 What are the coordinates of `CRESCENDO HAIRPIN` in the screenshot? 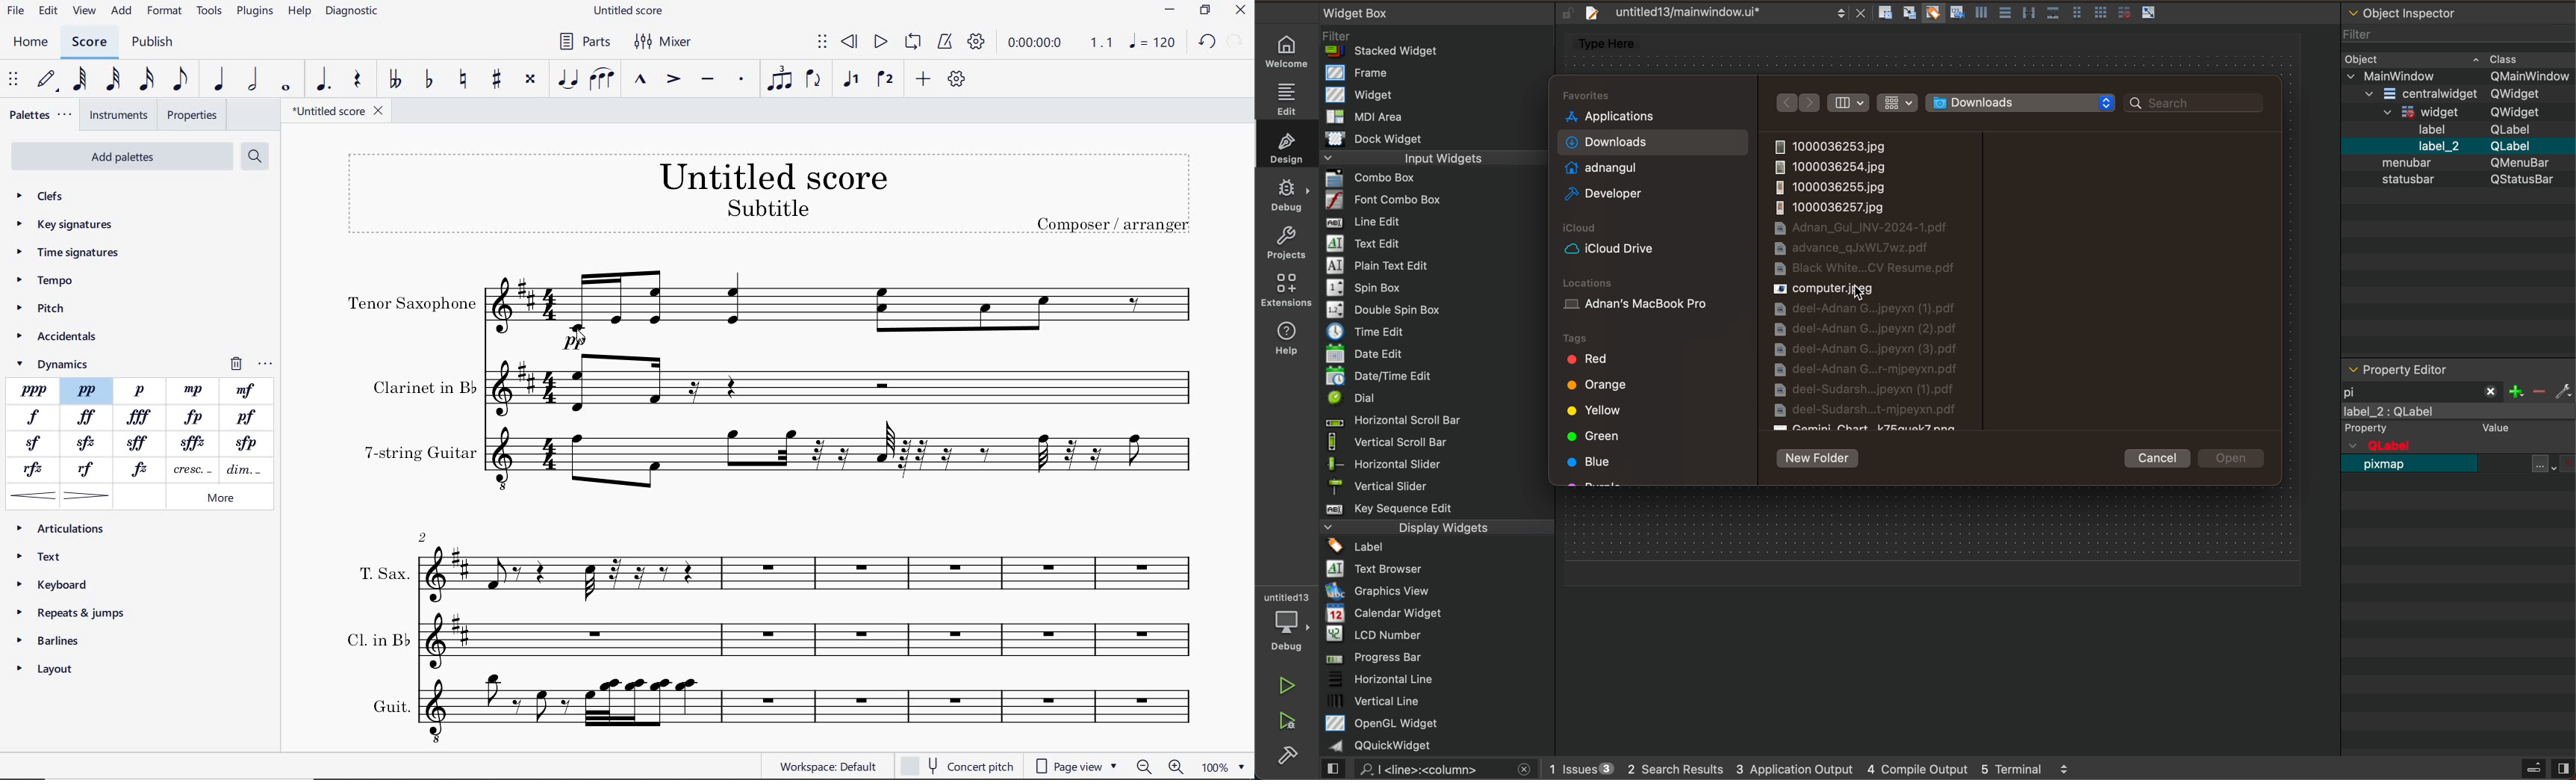 It's located at (34, 495).